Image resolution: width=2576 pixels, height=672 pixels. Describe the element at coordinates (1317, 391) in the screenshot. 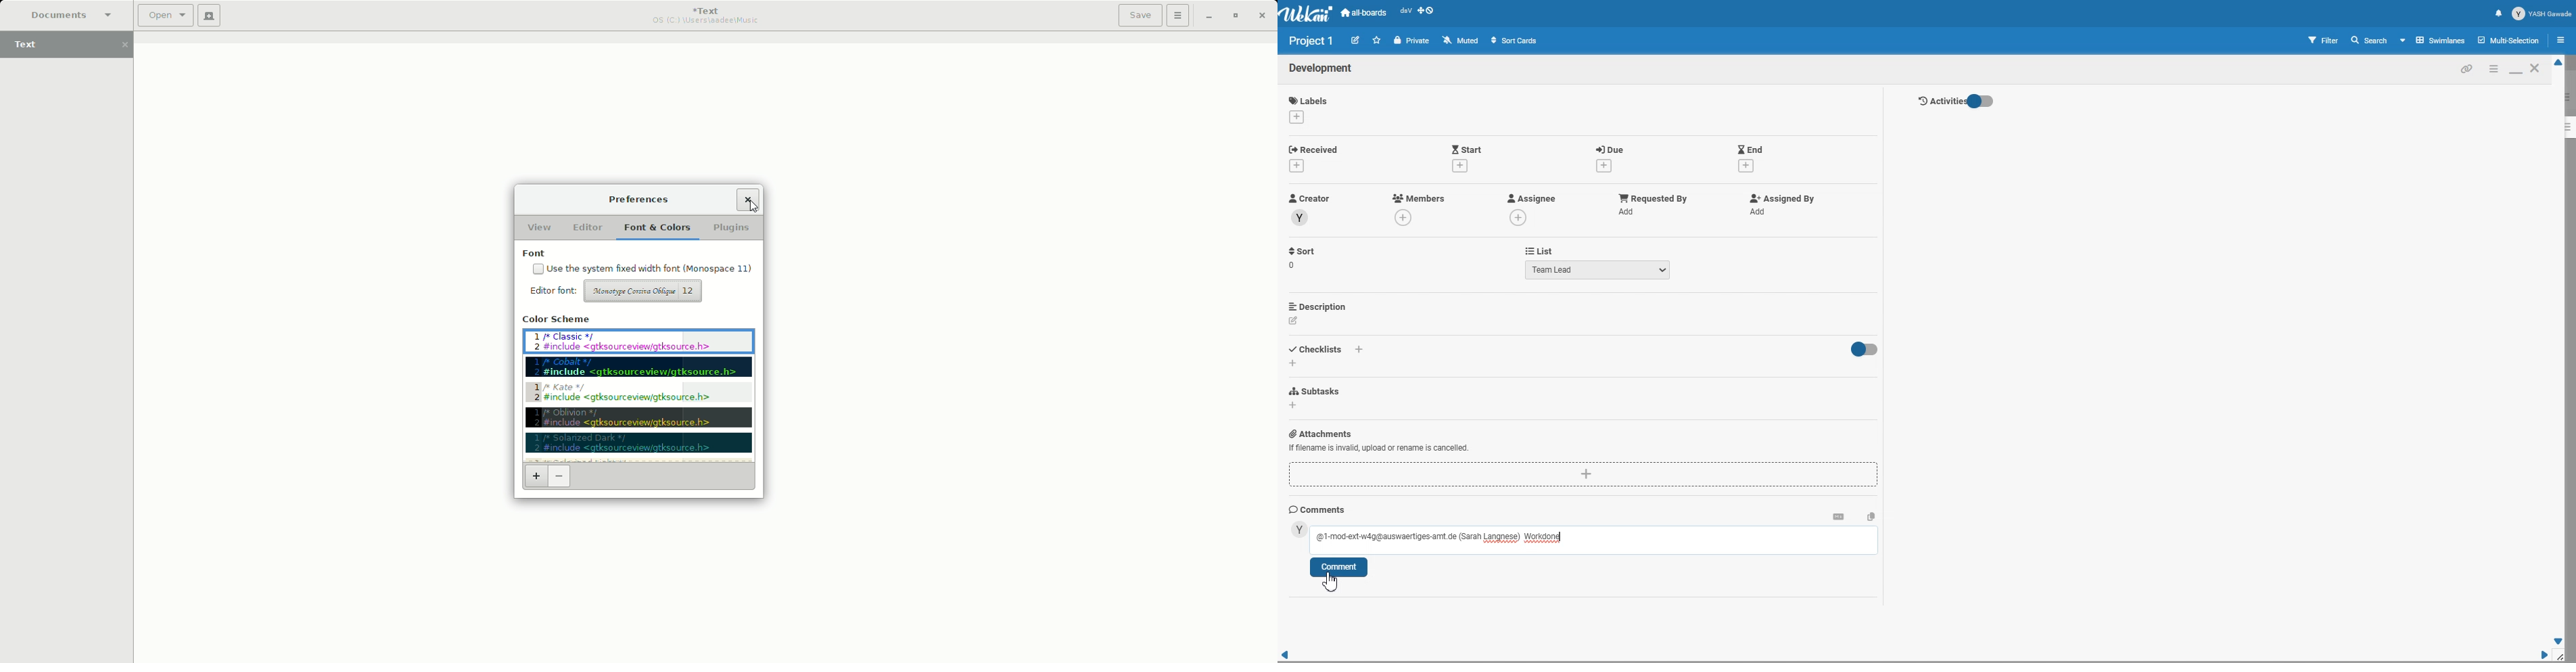

I see `Add Subtasks` at that location.